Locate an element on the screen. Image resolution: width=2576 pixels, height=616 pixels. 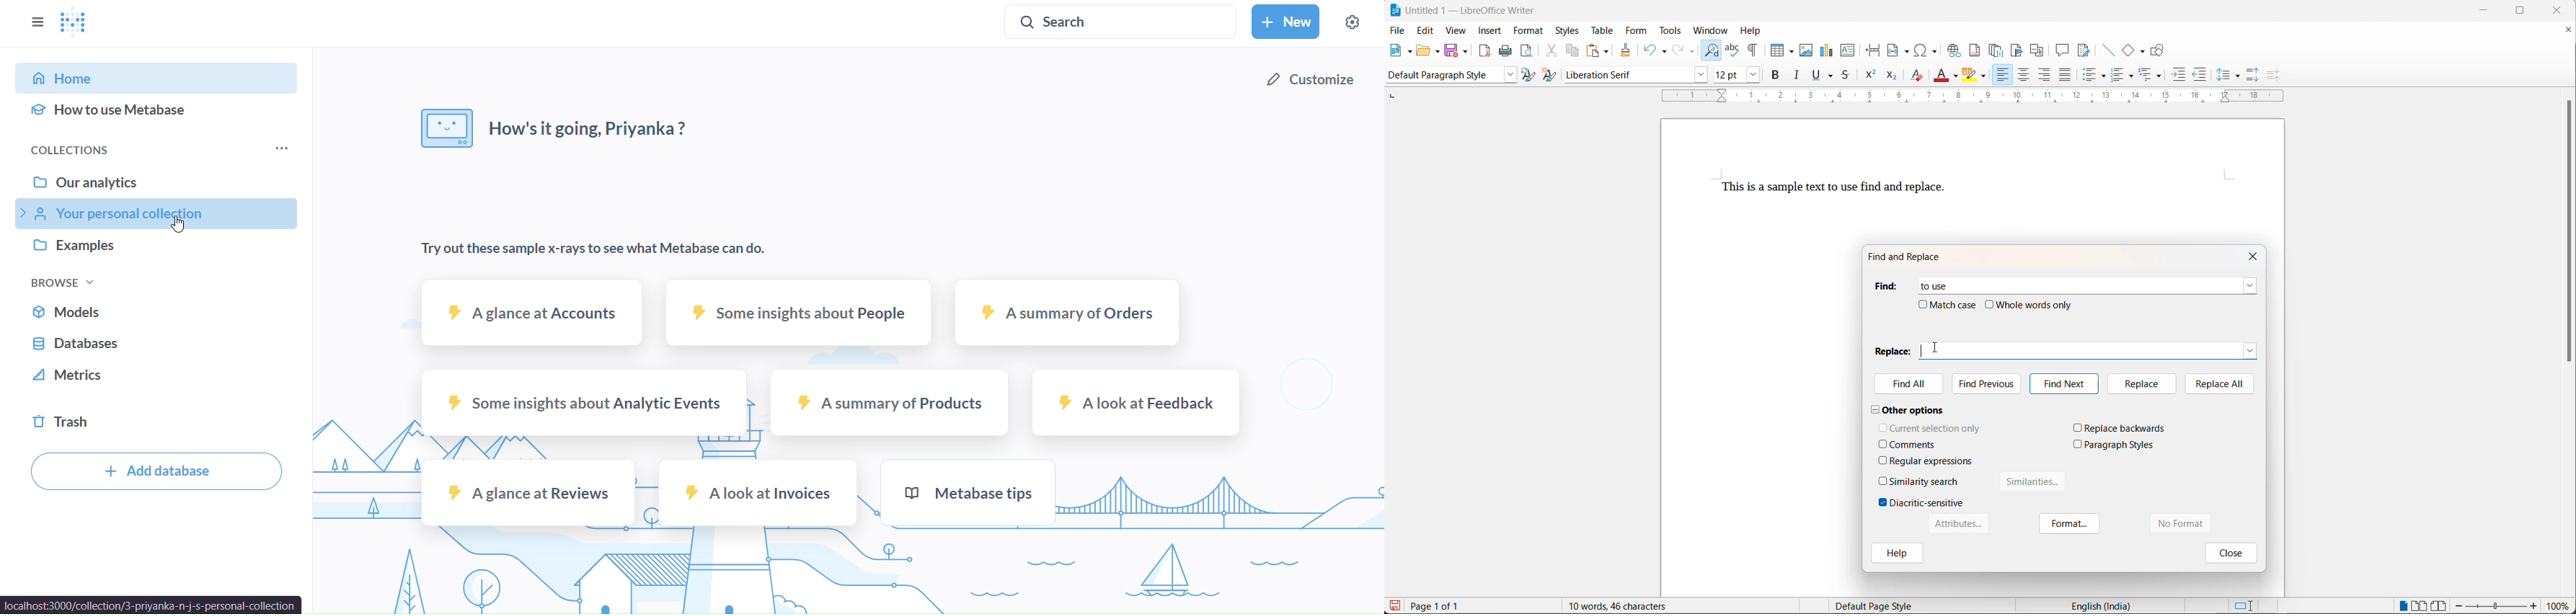
scroll bar is located at coordinates (2569, 237).